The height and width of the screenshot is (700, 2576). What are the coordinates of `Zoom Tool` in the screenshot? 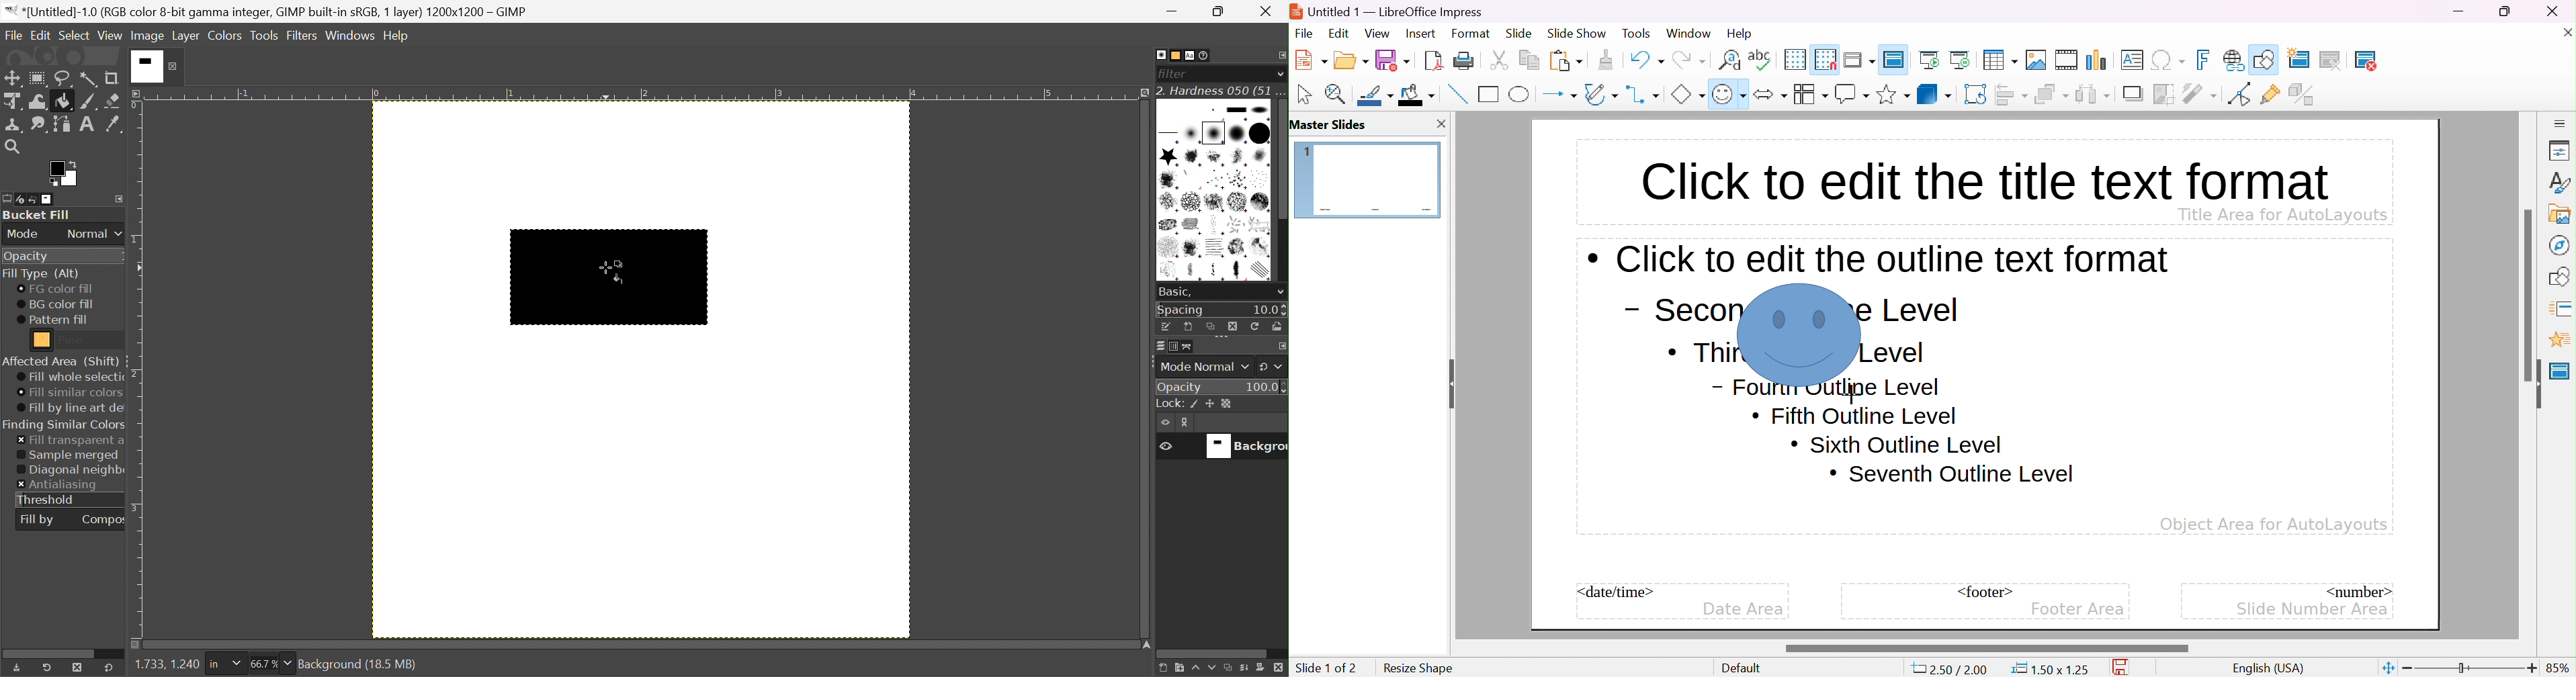 It's located at (11, 146).